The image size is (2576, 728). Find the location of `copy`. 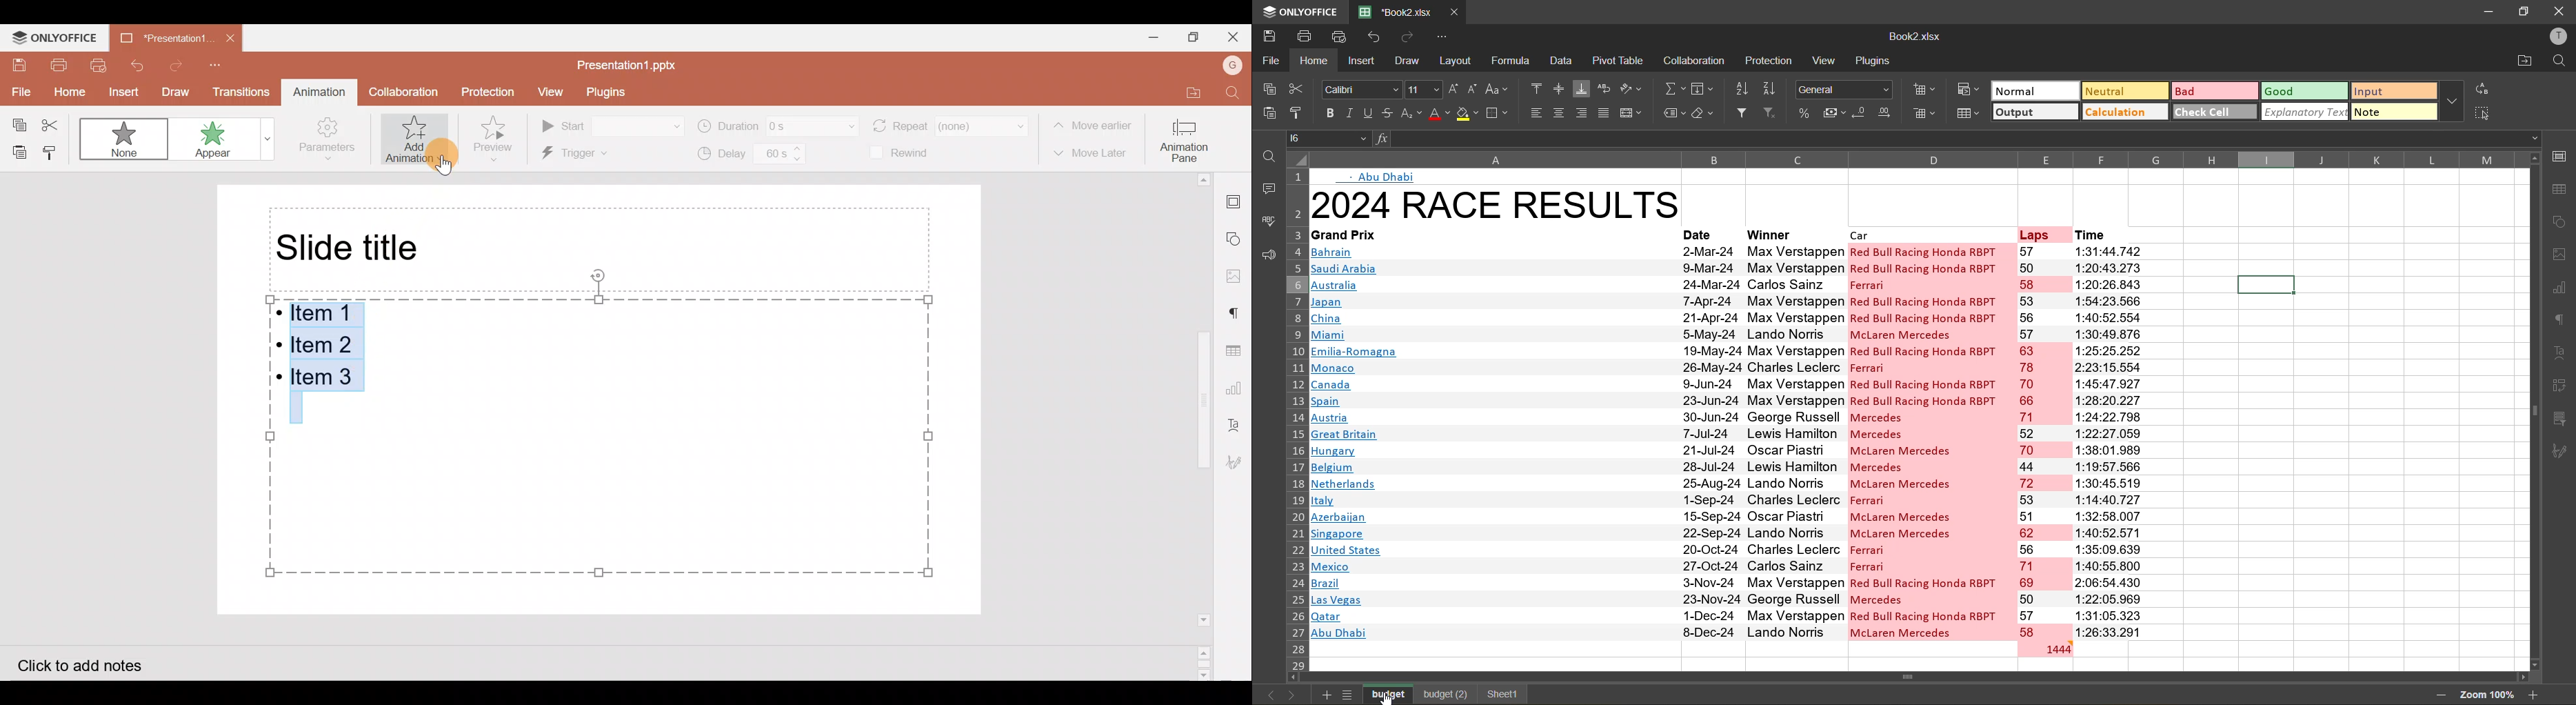

copy is located at coordinates (1270, 89).